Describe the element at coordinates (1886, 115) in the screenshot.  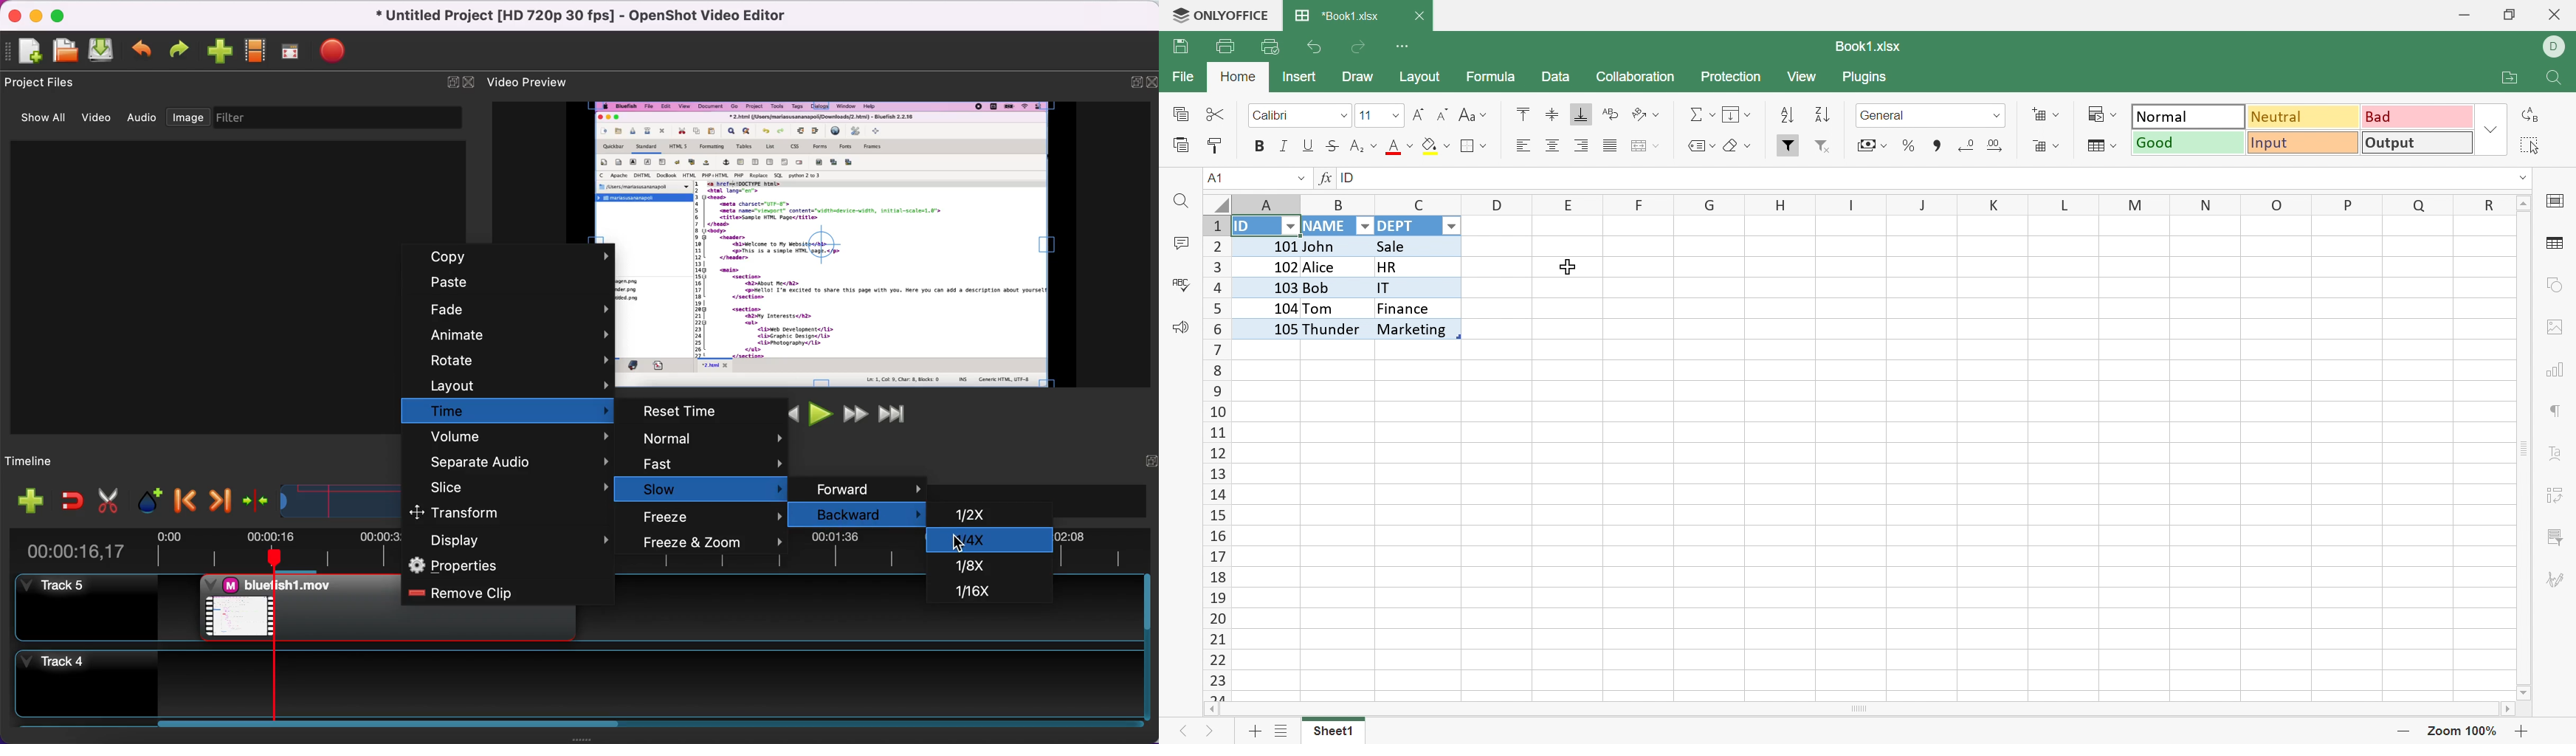
I see `General` at that location.